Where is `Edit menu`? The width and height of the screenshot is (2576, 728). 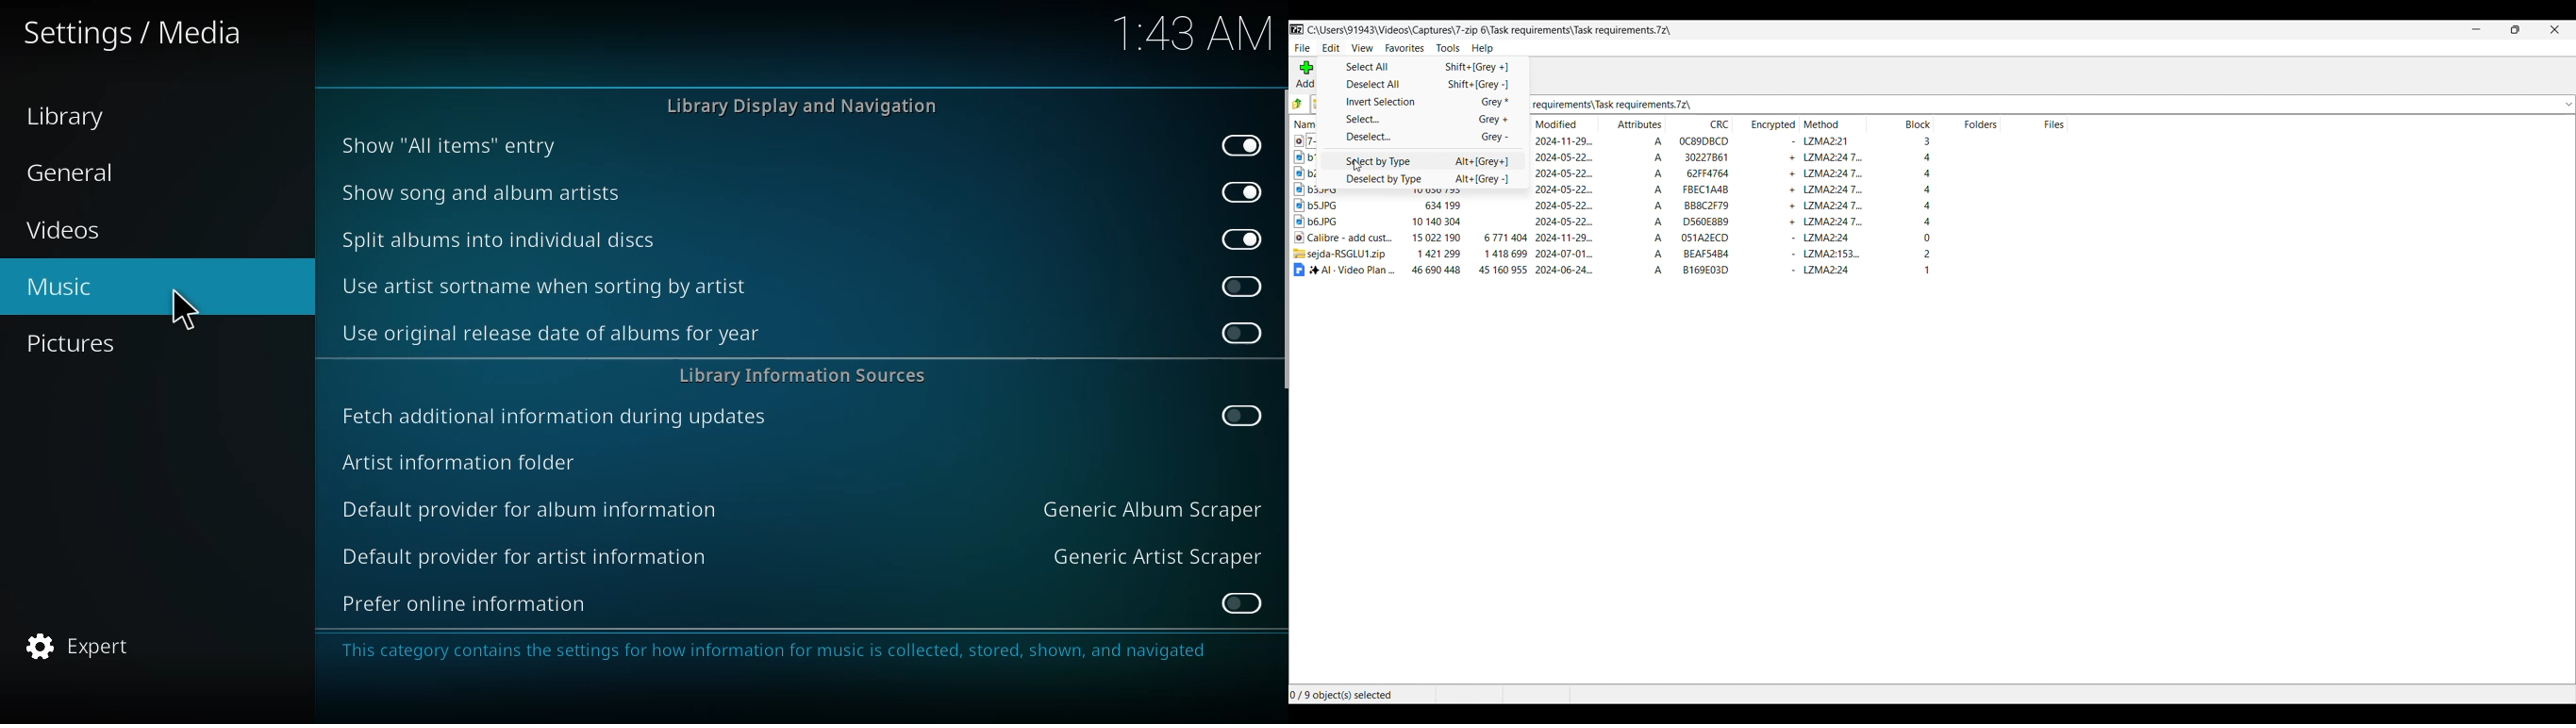
Edit menu is located at coordinates (1331, 48).